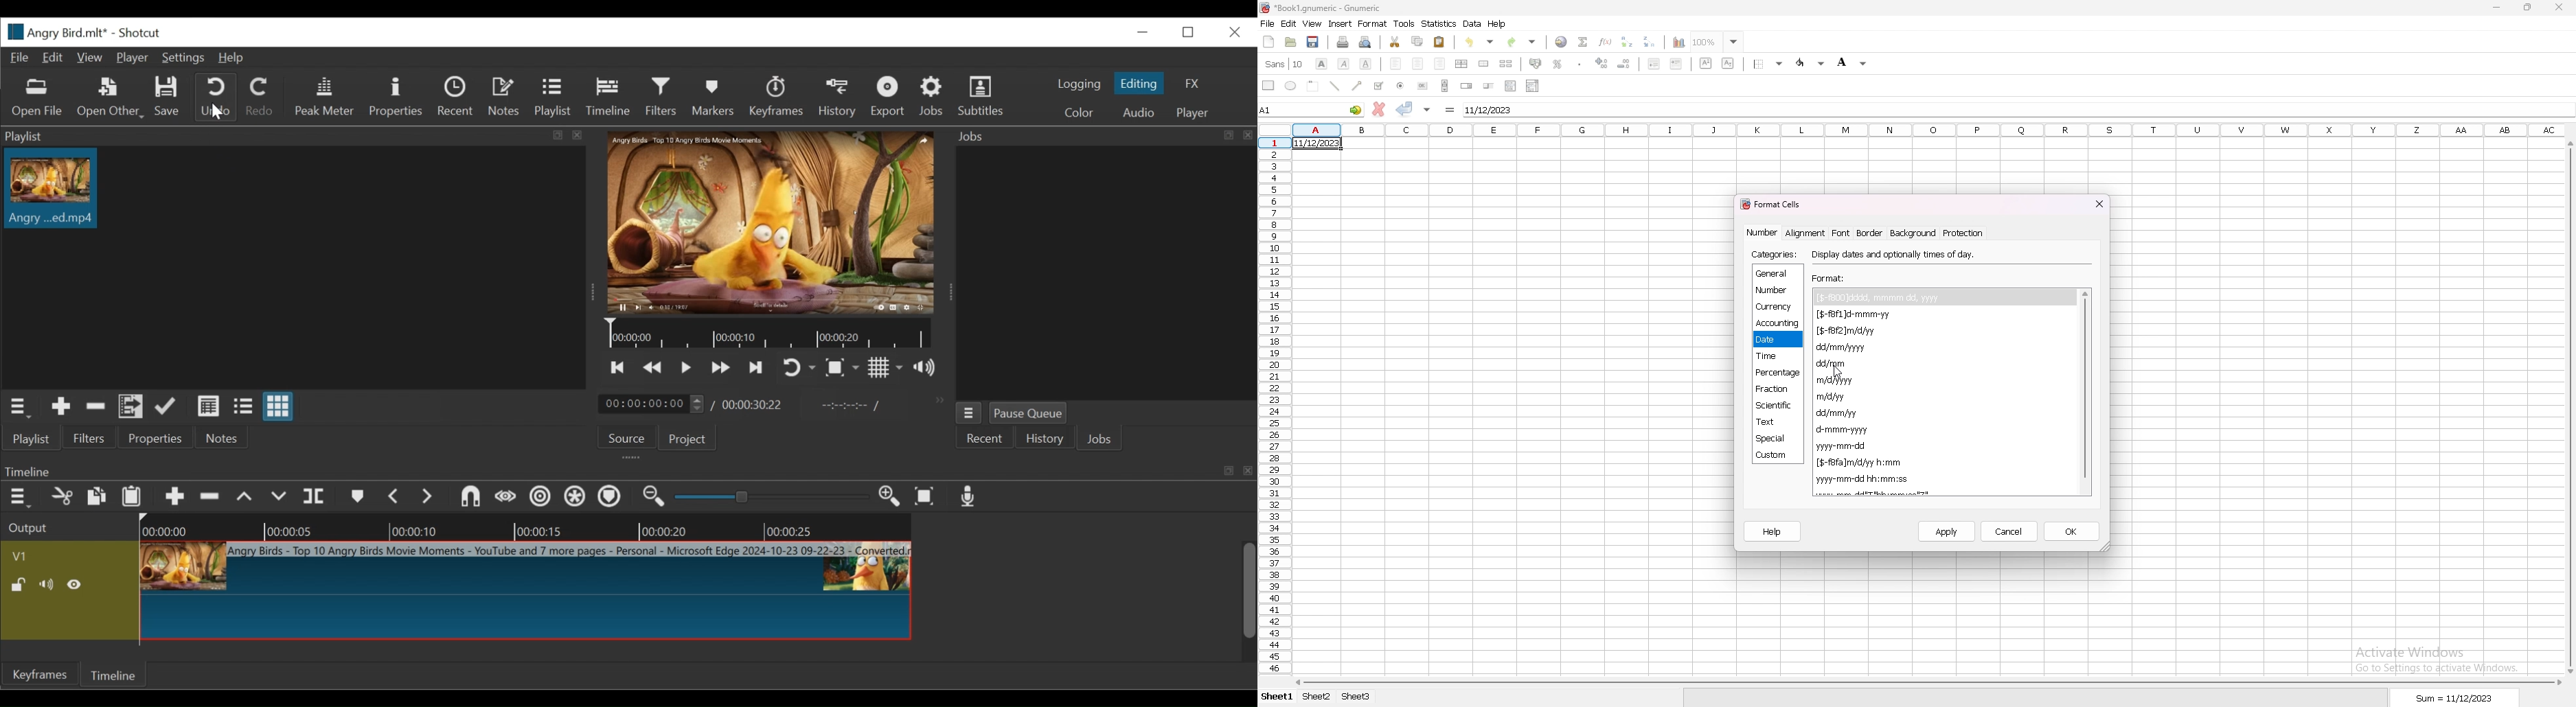 This screenshot has width=2576, height=728. I want to click on Remove cut, so click(62, 498).